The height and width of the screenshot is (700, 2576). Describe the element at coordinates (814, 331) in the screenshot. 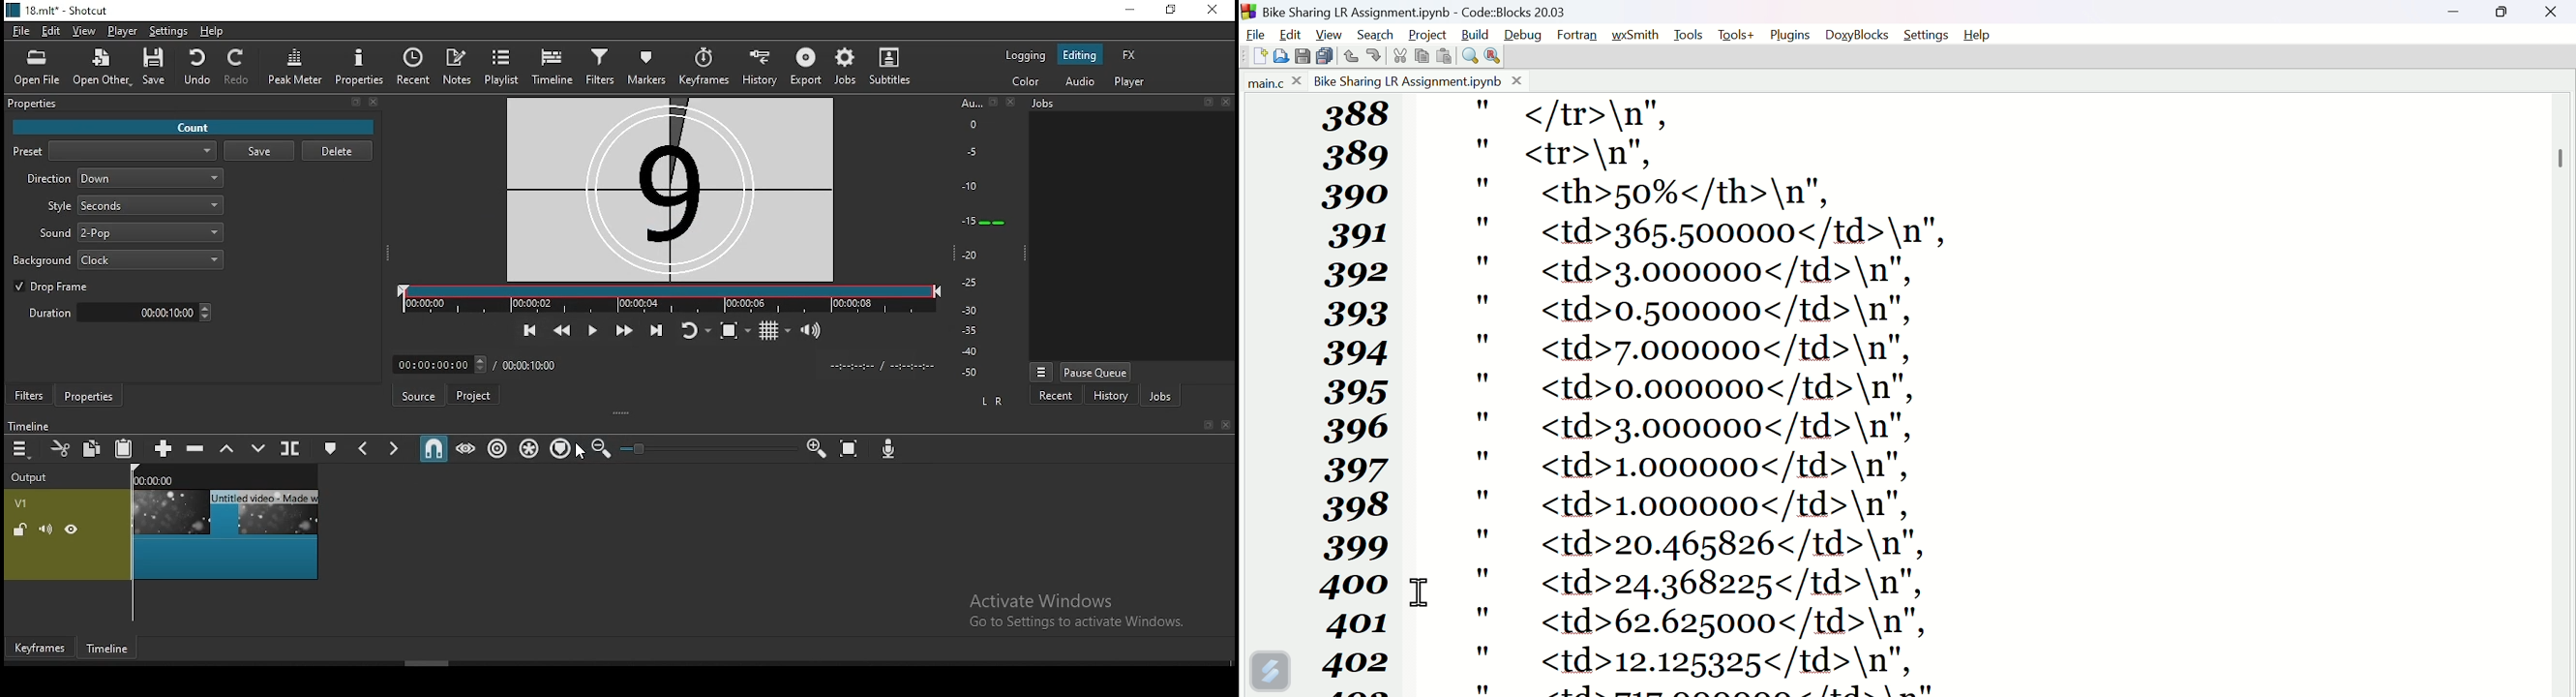

I see `show video volume control` at that location.